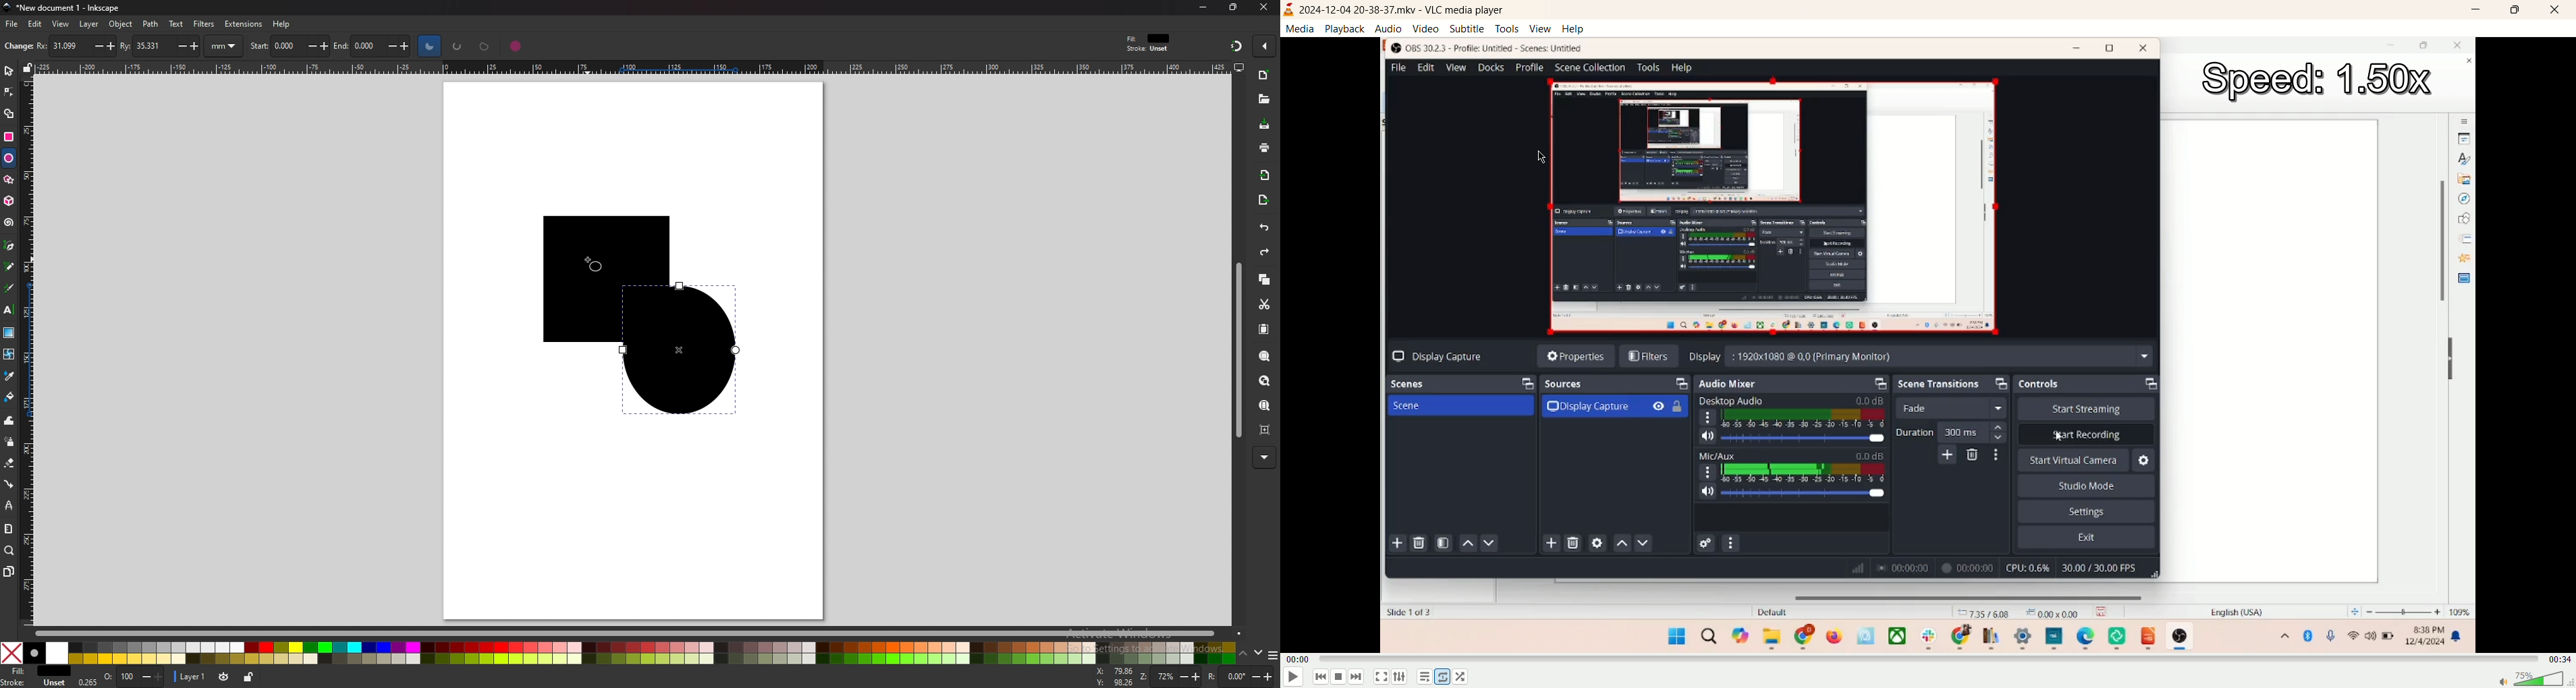 The height and width of the screenshot is (700, 2576). Describe the element at coordinates (247, 677) in the screenshot. I see `toggle lock` at that location.